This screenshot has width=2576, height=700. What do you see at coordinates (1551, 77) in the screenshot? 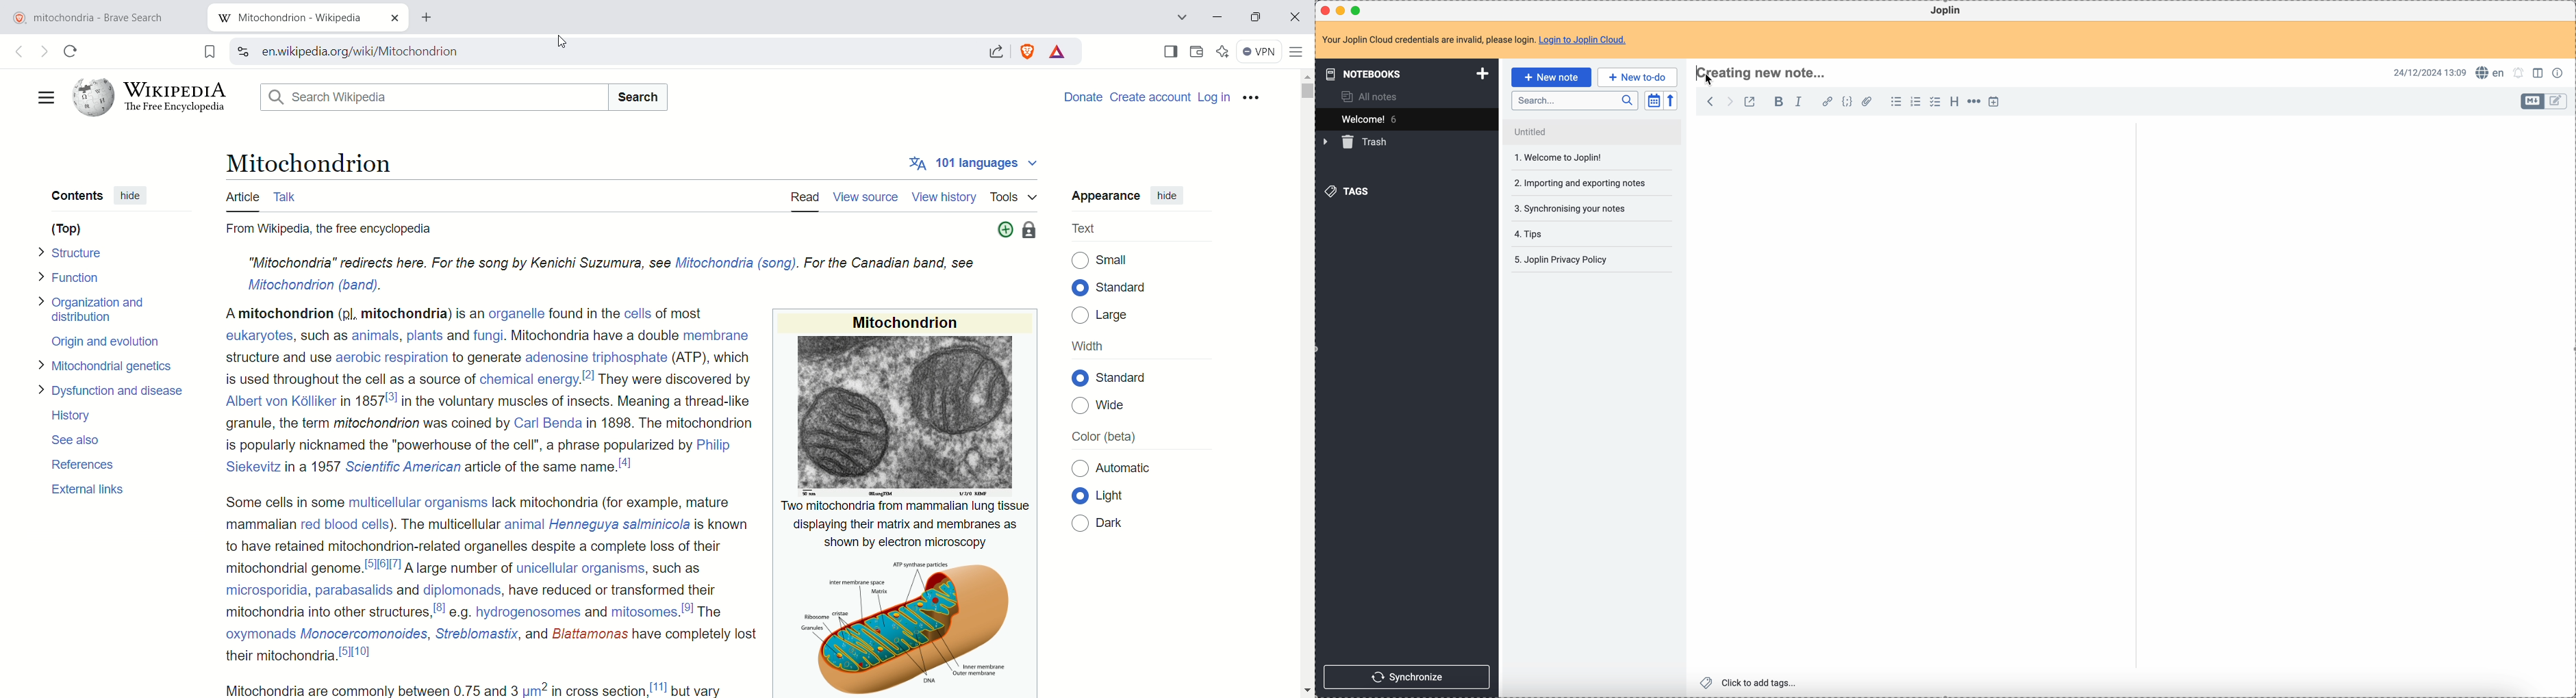
I see `click on new note` at bounding box center [1551, 77].